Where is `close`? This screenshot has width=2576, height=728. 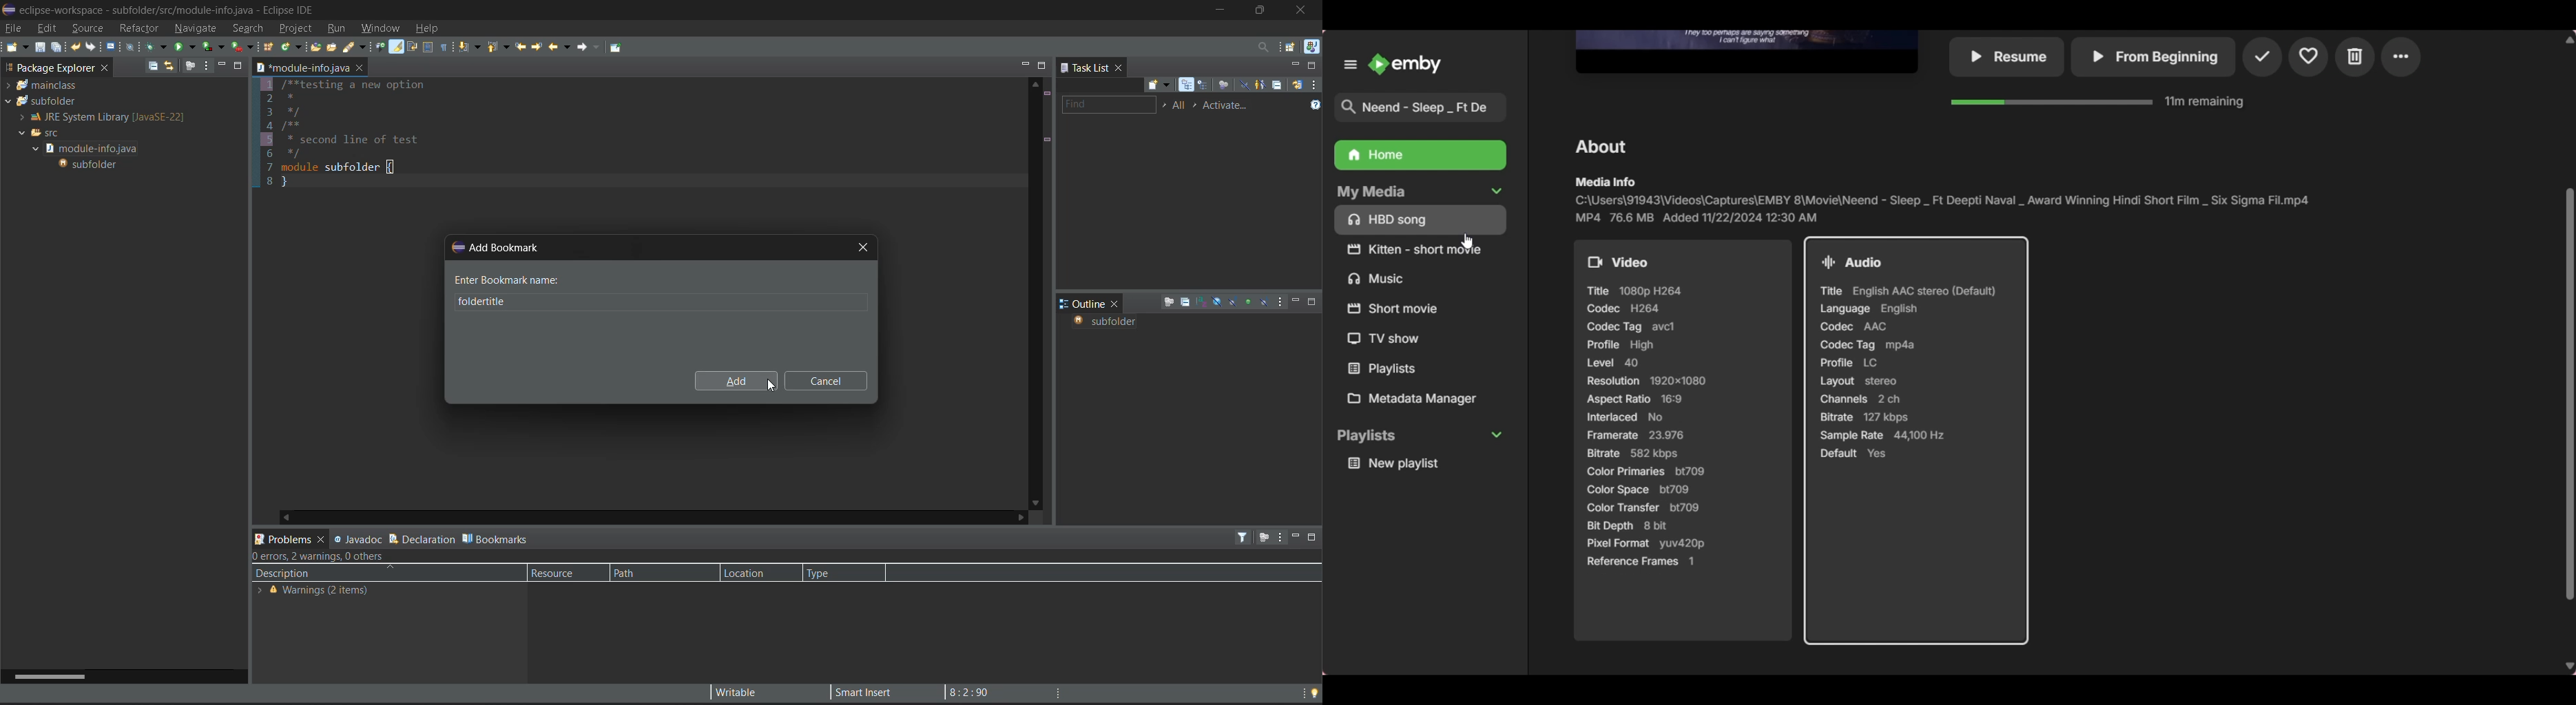
close is located at coordinates (360, 69).